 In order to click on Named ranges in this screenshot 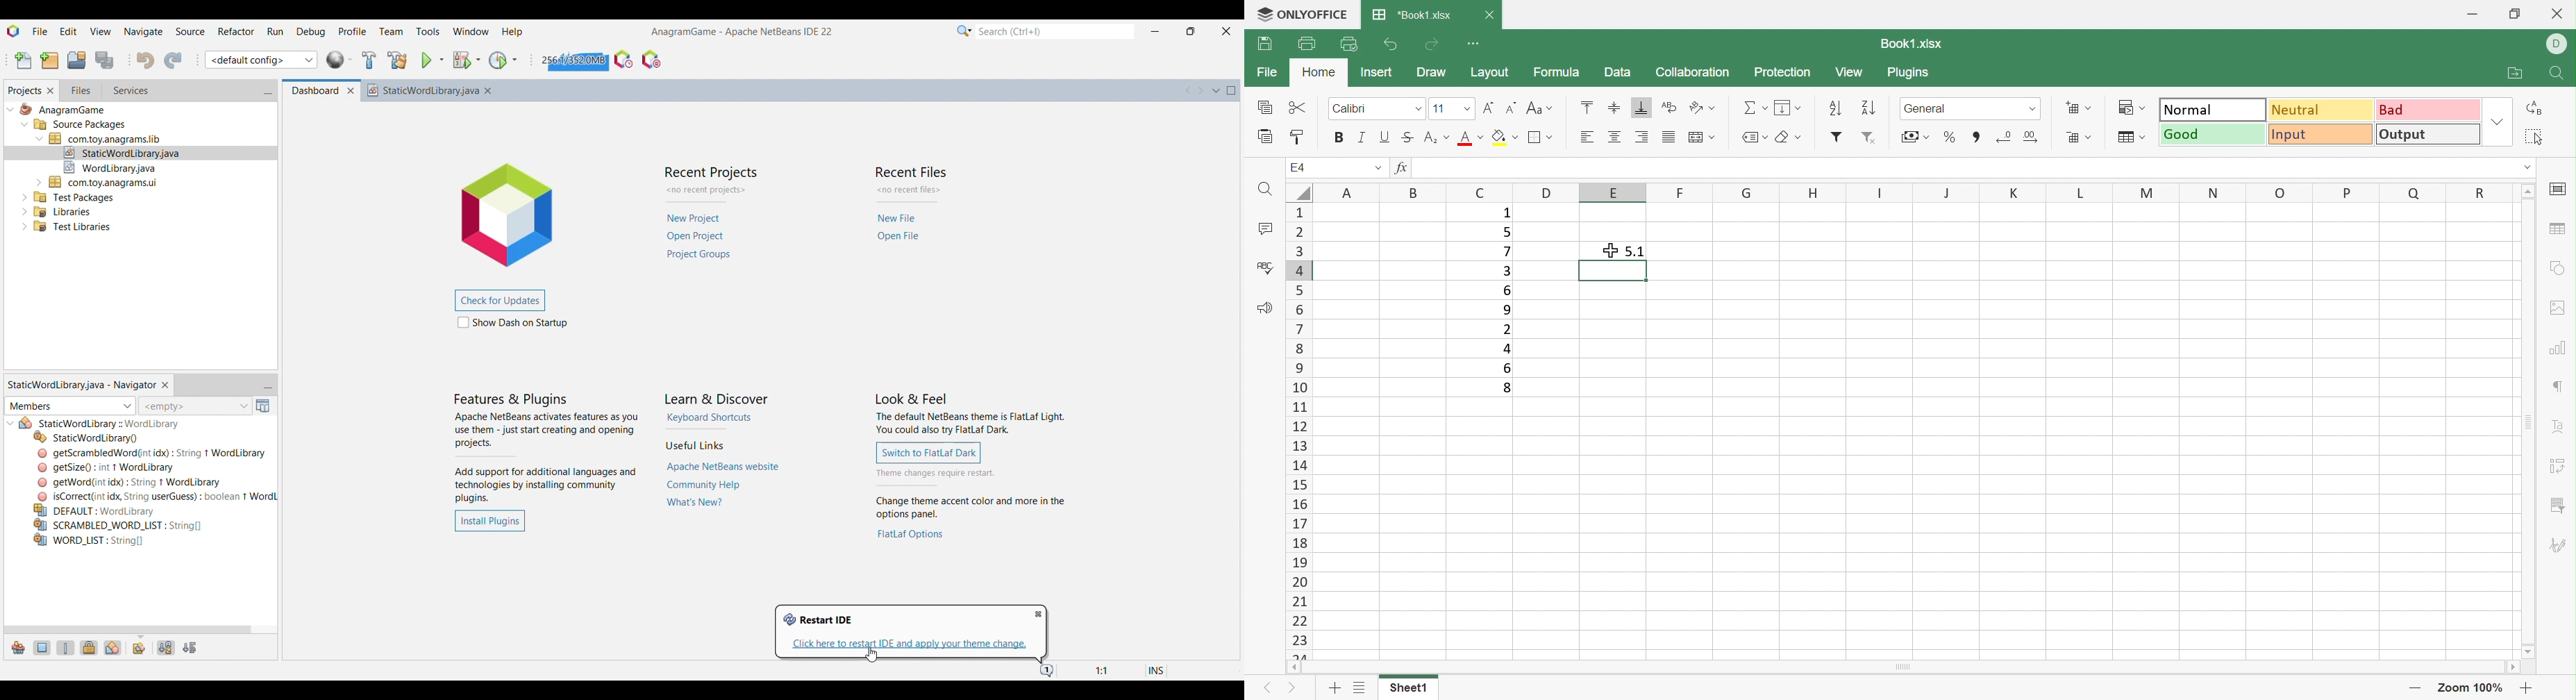, I will do `click(1754, 137)`.